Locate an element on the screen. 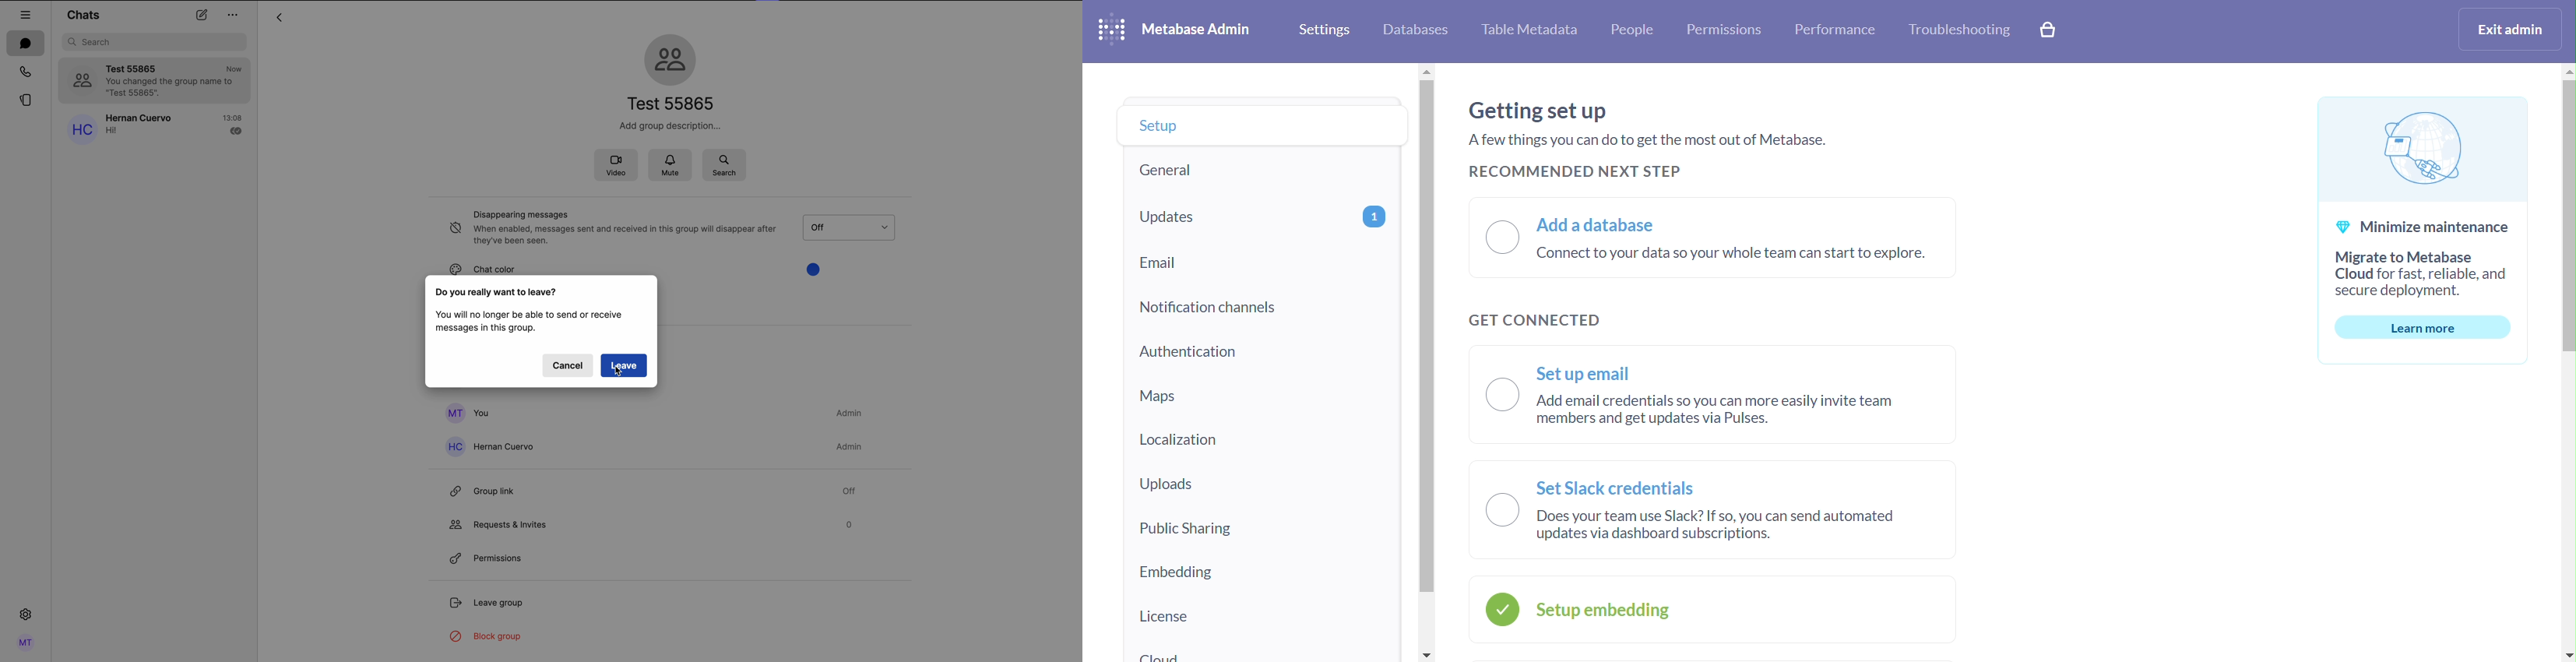 The image size is (2576, 672). public sharing is located at coordinates (1262, 526).